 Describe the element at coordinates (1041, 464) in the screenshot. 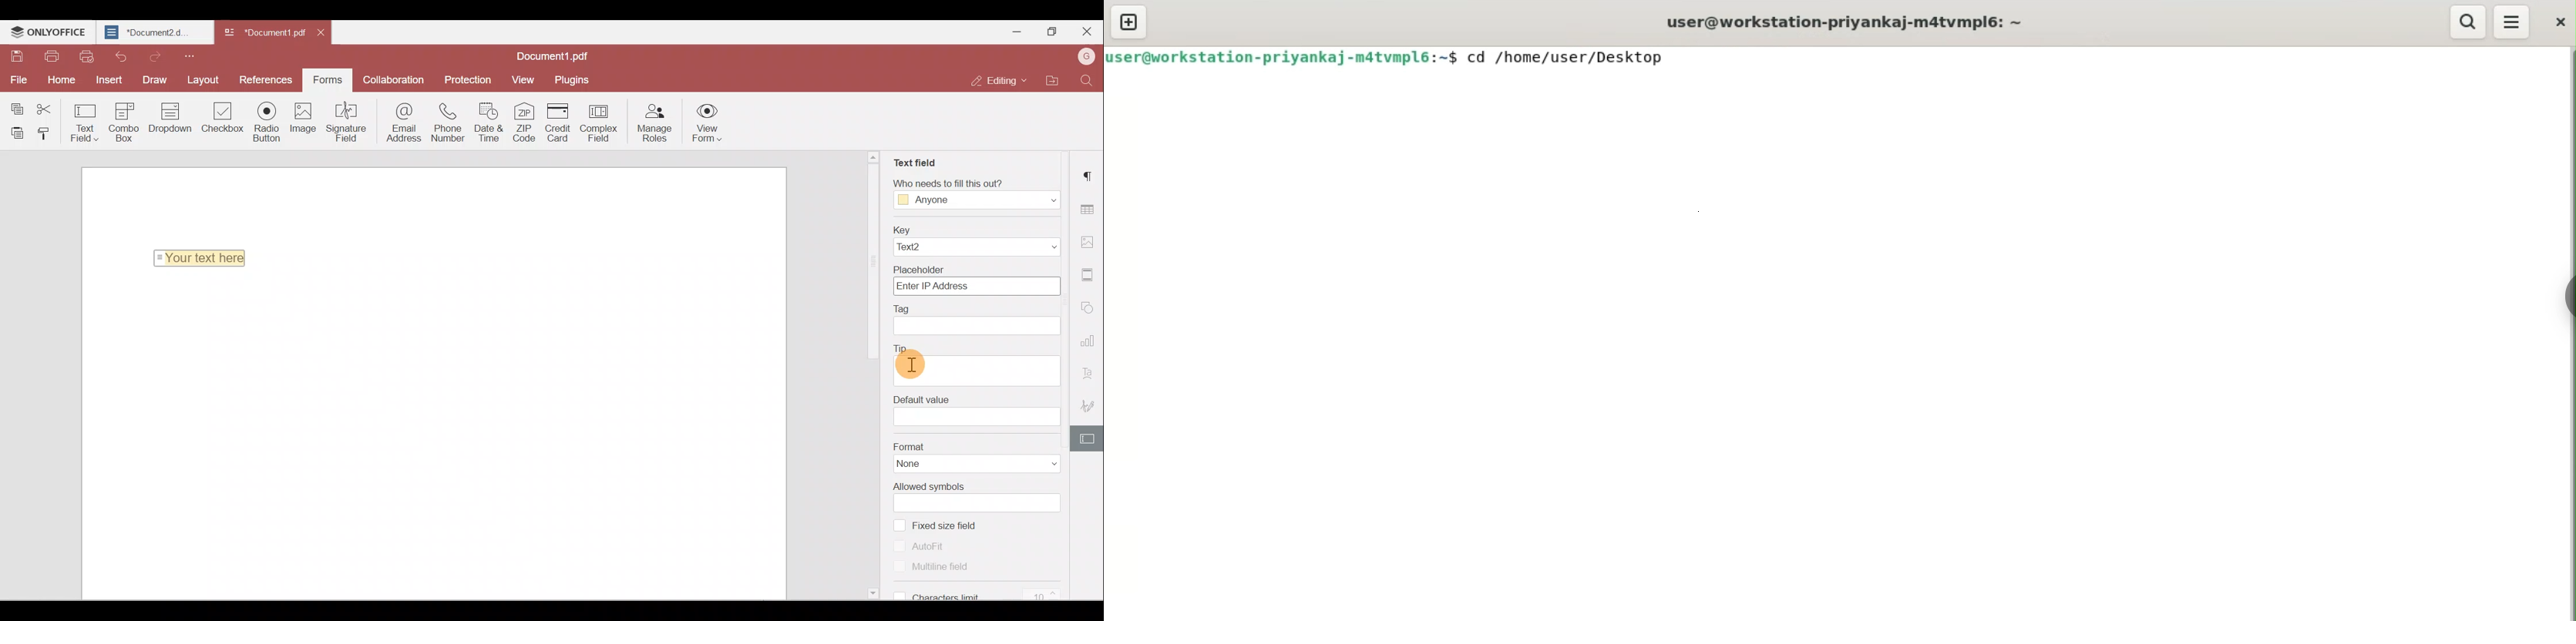

I see `Format dropdown` at that location.